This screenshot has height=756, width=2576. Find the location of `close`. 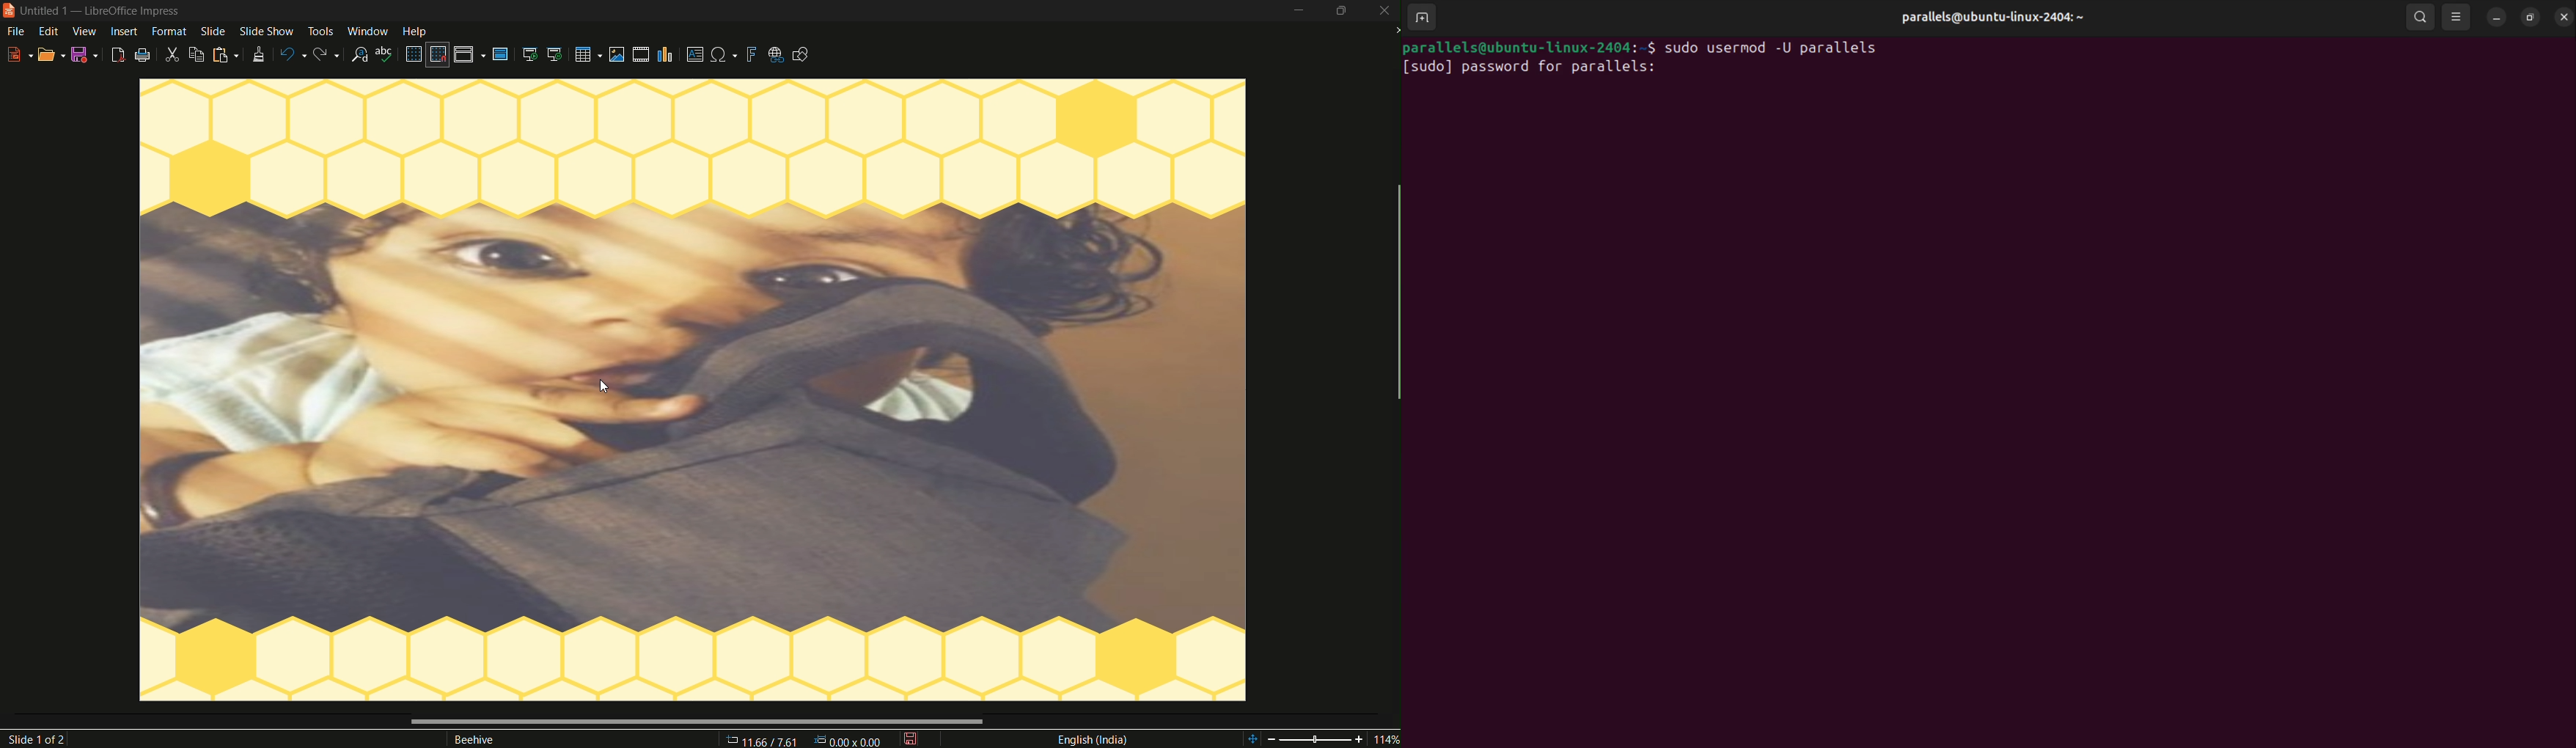

close is located at coordinates (1384, 12).